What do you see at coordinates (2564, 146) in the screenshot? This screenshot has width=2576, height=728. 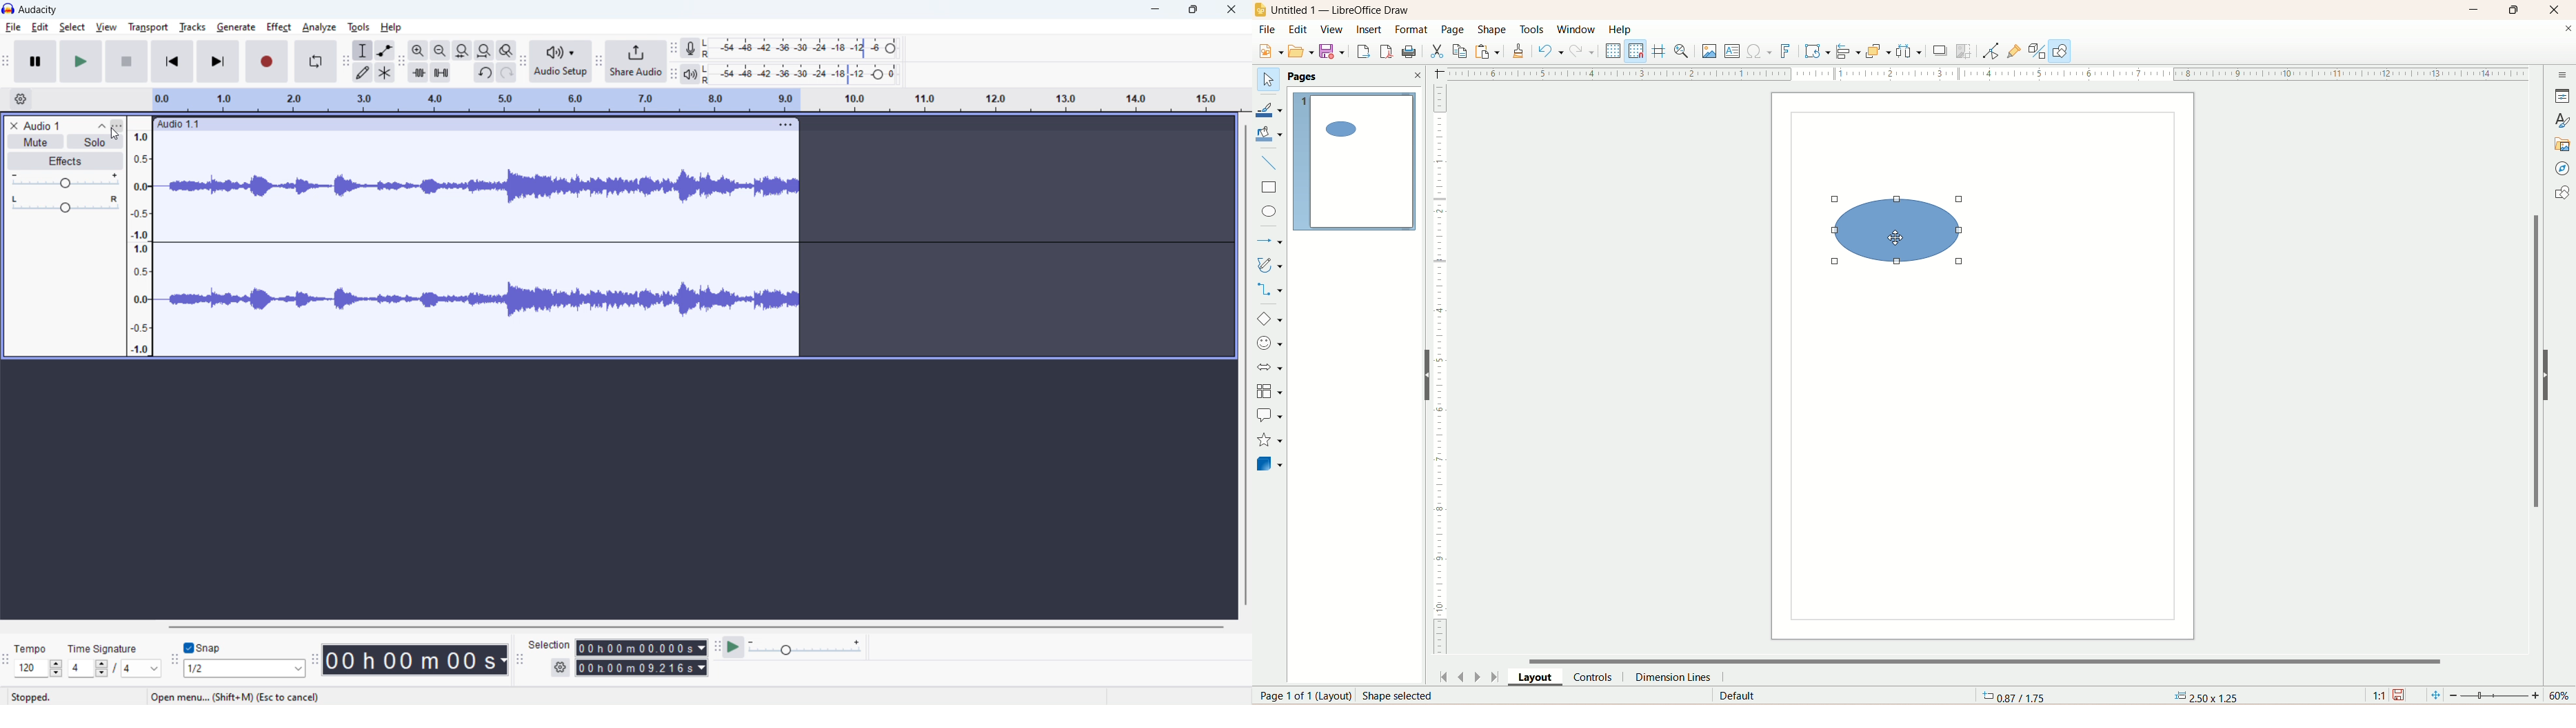 I see `gallery` at bounding box center [2564, 146].